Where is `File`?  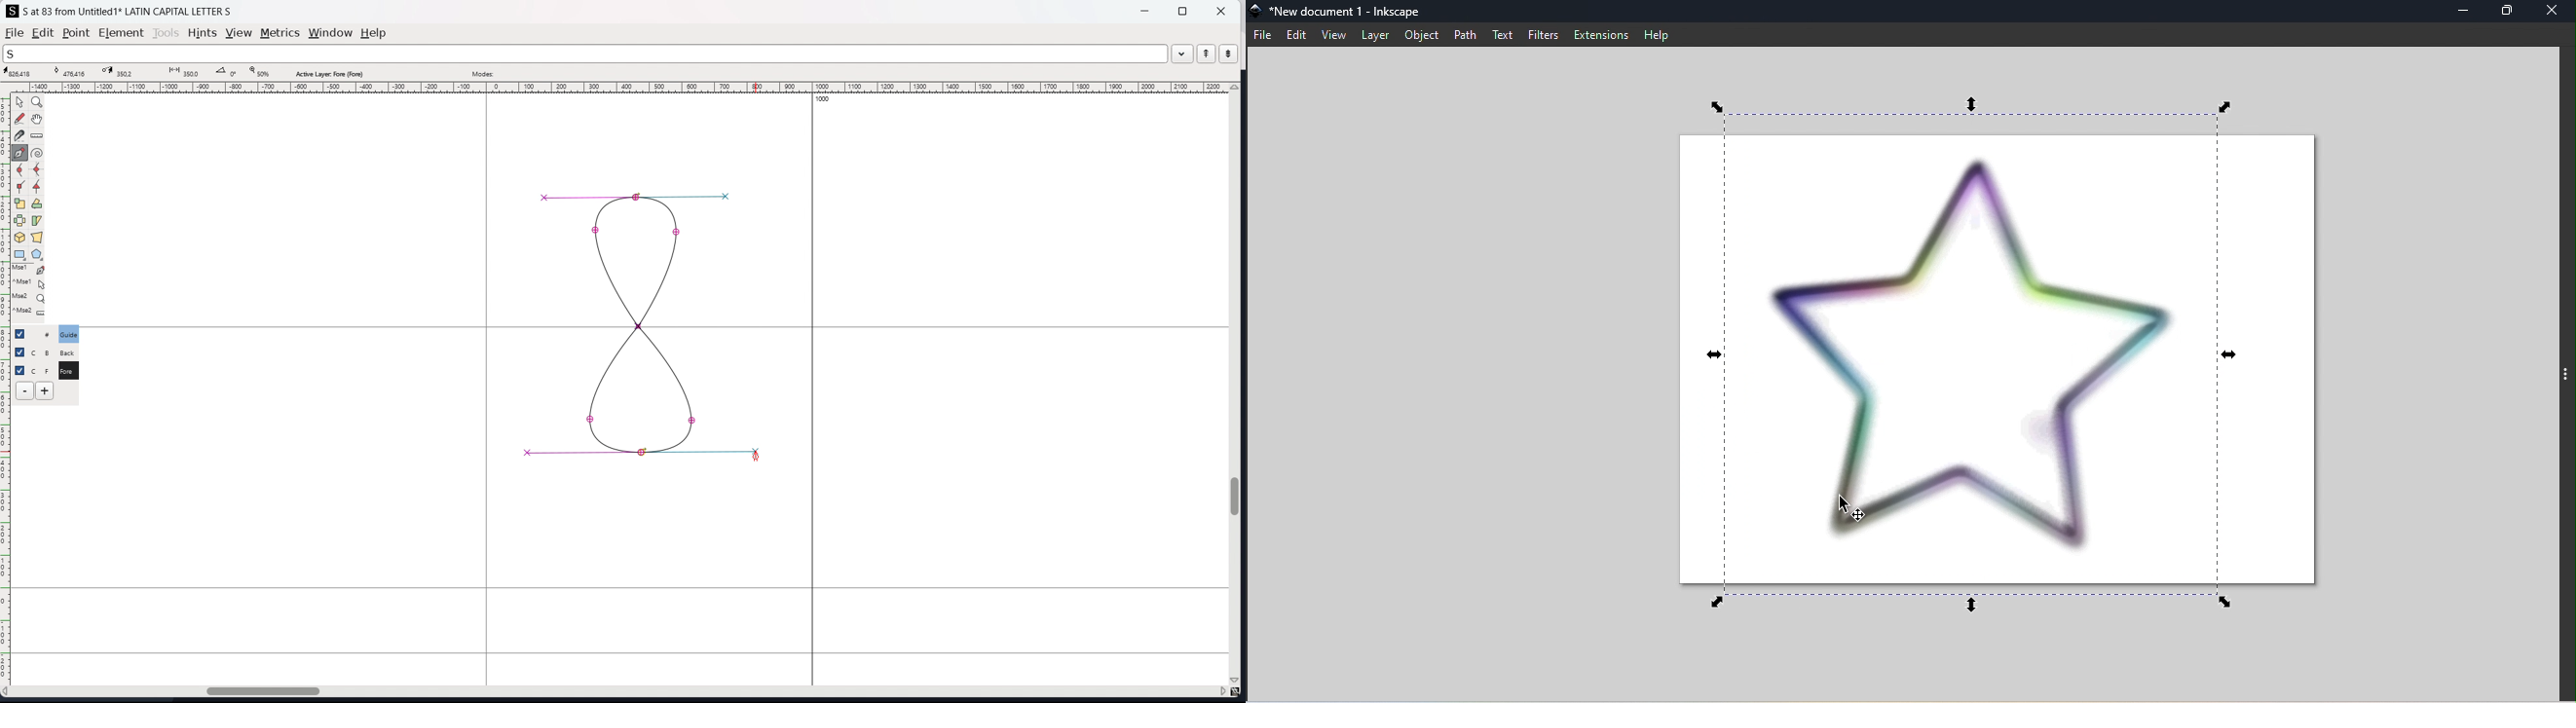
File is located at coordinates (1262, 36).